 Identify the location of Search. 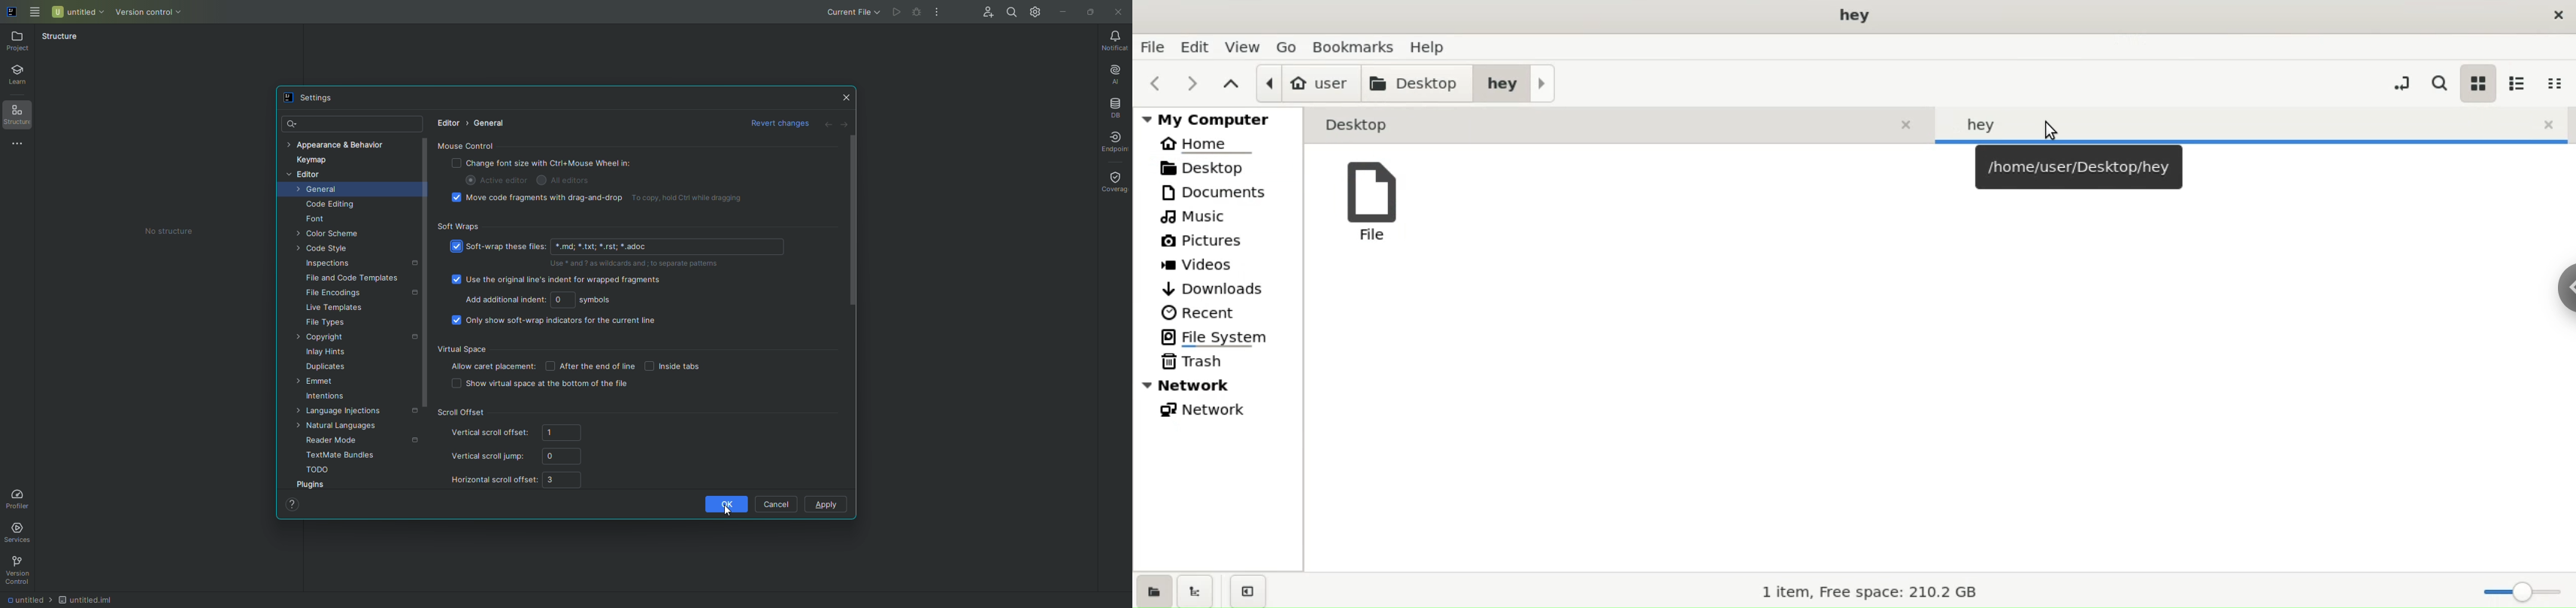
(1012, 12).